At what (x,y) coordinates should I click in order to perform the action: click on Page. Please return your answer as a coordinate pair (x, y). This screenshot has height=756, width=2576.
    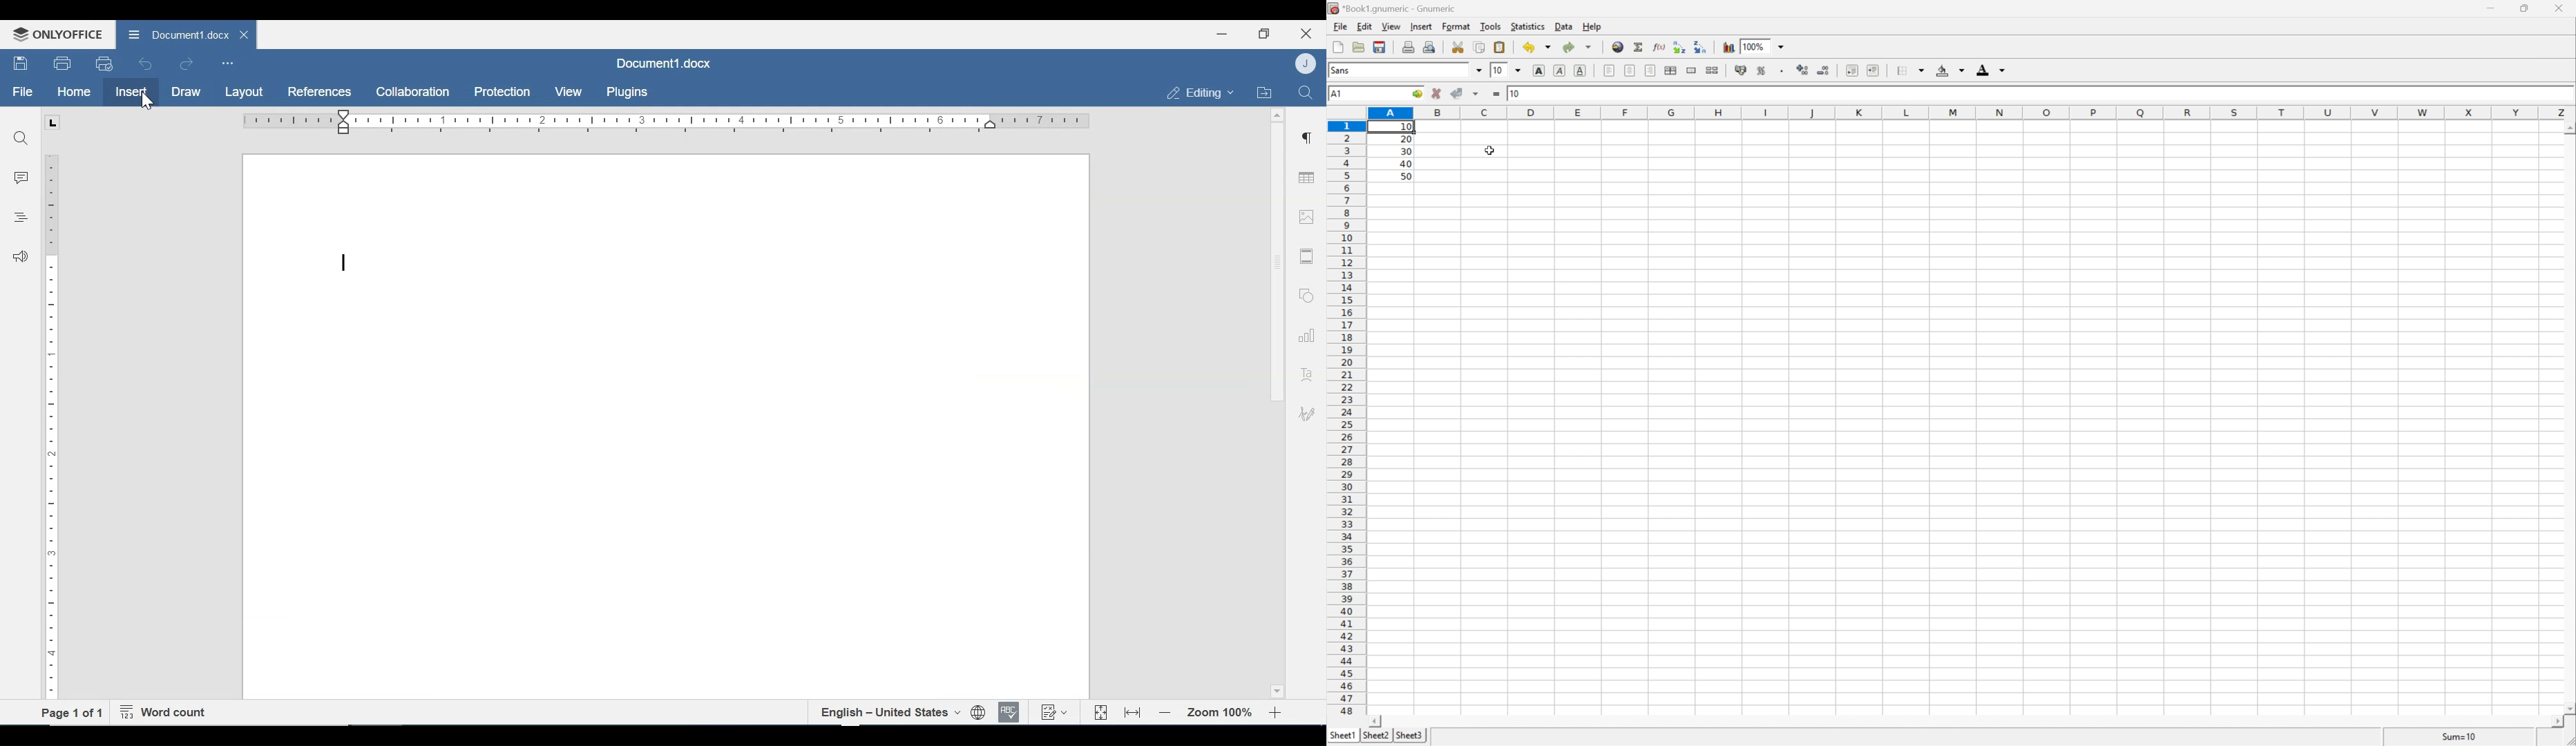
    Looking at the image, I should click on (665, 427).